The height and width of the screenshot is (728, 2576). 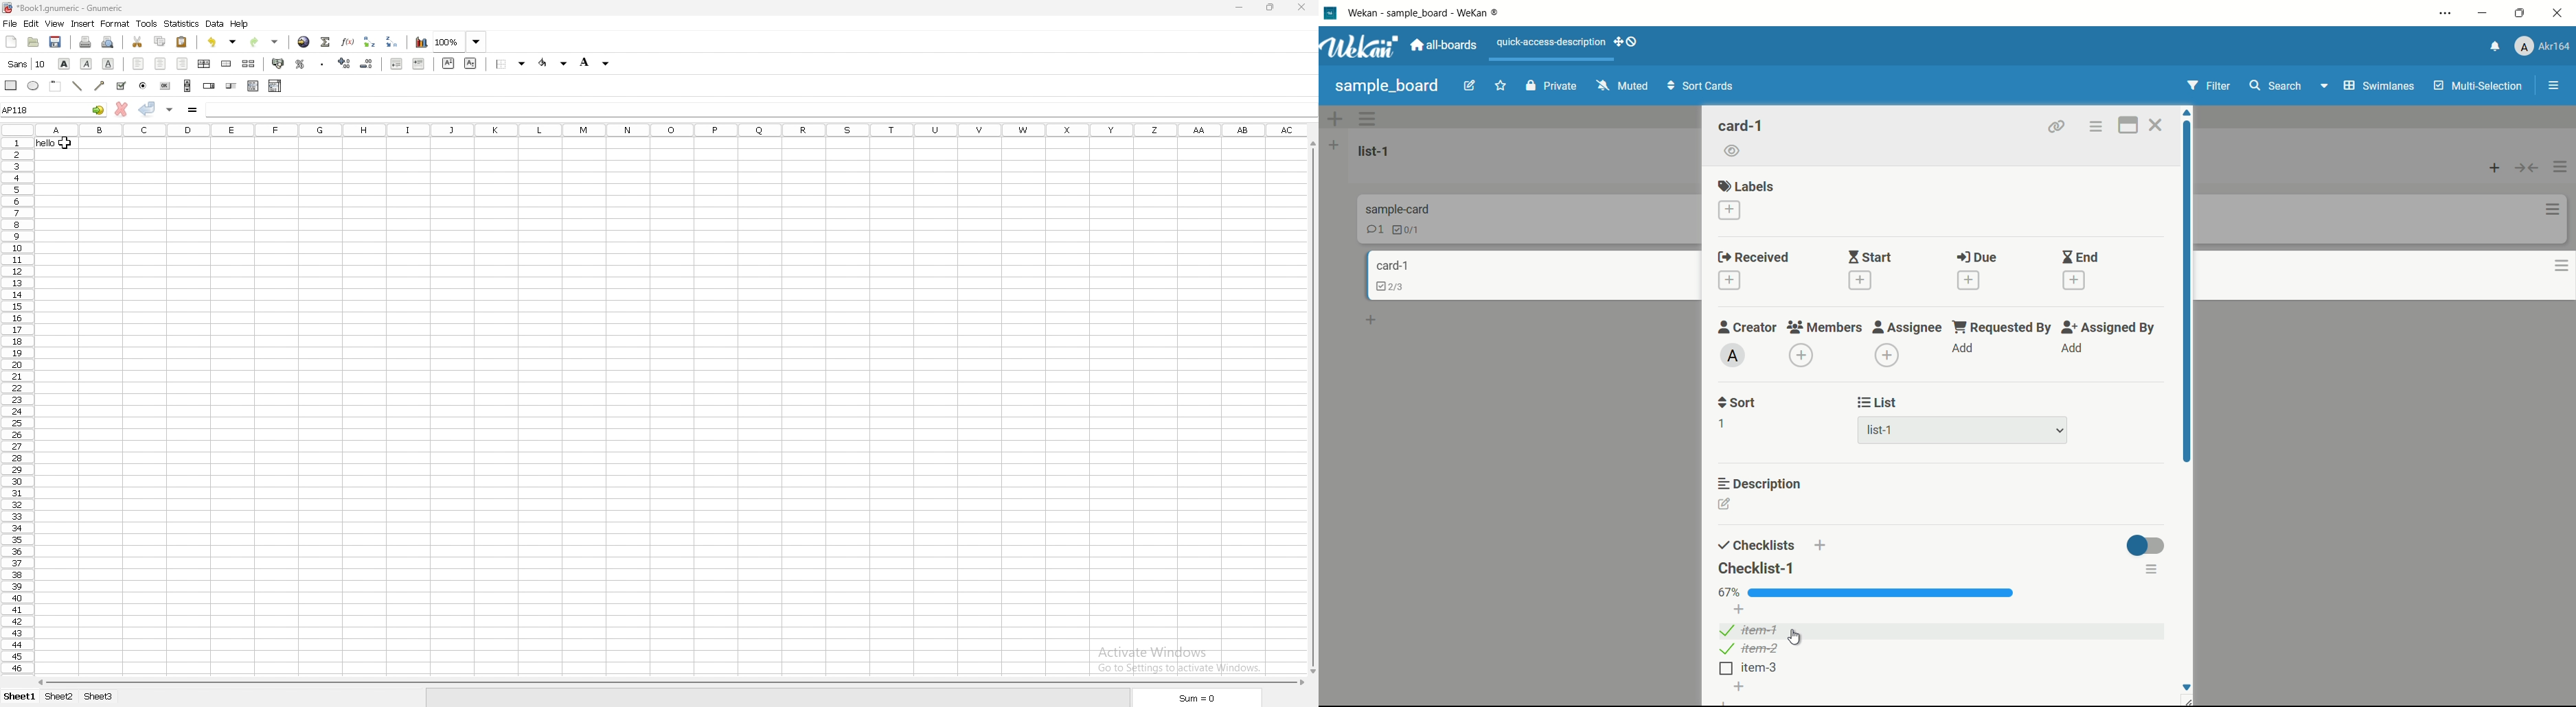 What do you see at coordinates (2074, 350) in the screenshot?
I see `add` at bounding box center [2074, 350].